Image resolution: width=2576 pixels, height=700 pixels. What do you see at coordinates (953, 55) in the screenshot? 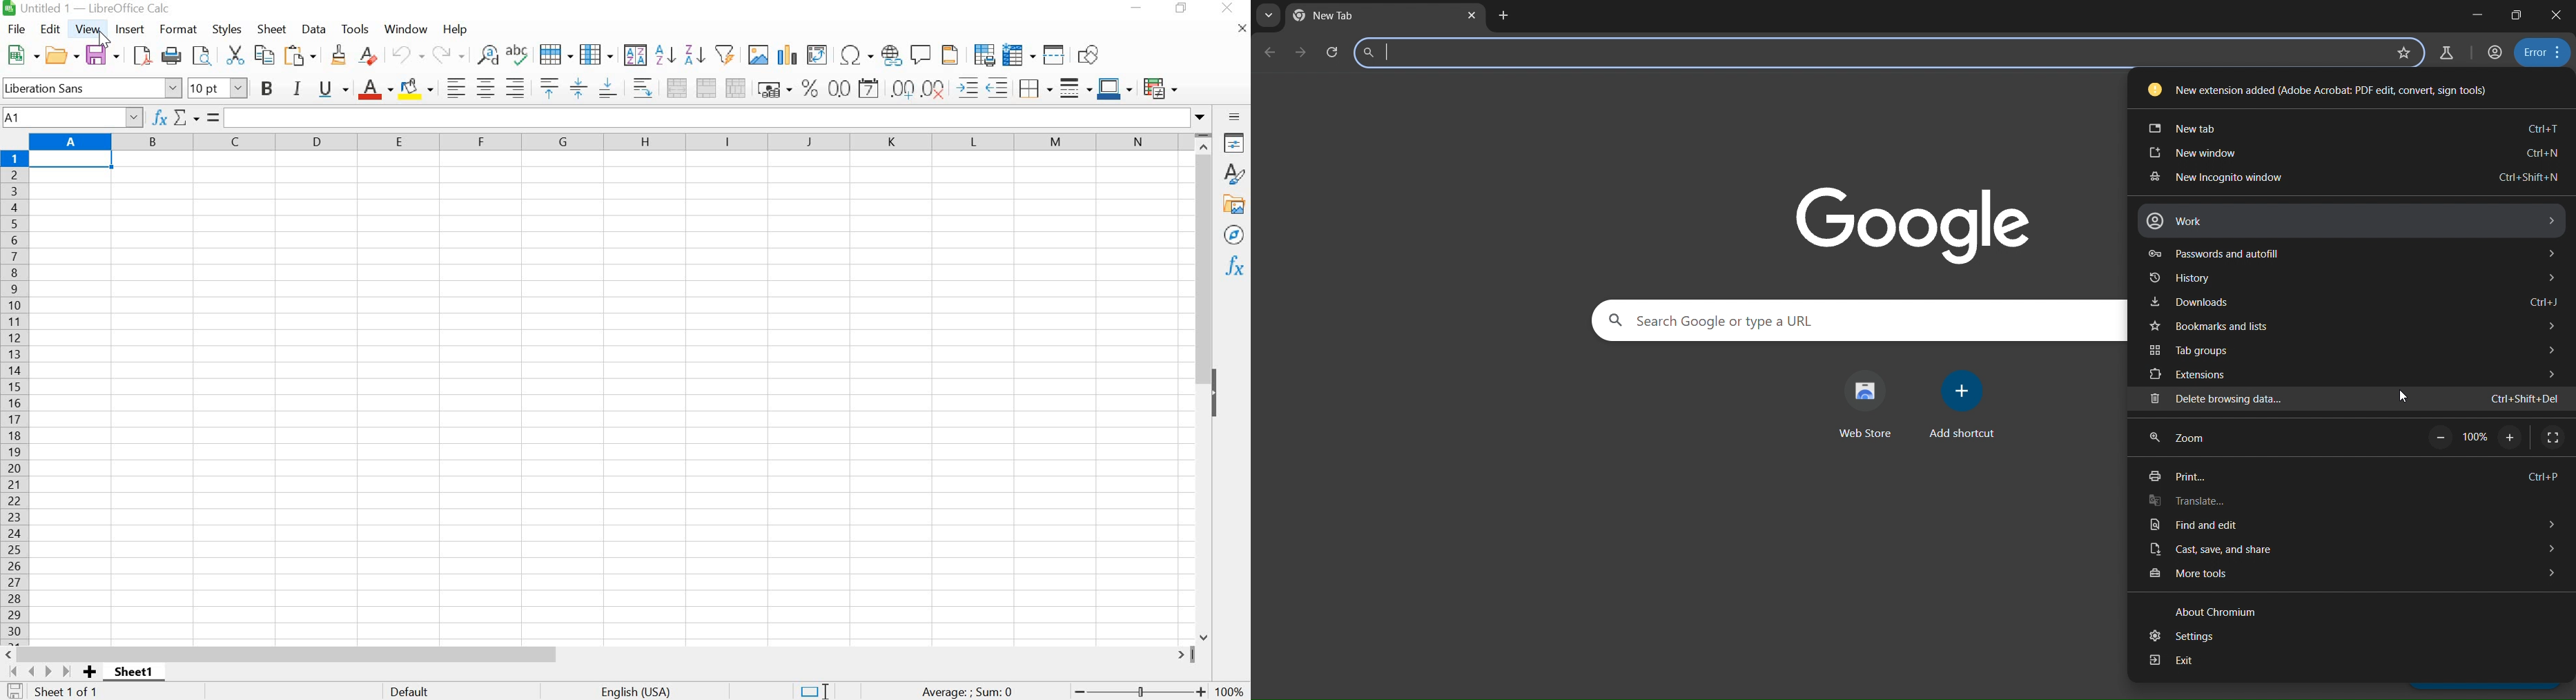
I see `HEADERS AND FOOTERS` at bounding box center [953, 55].